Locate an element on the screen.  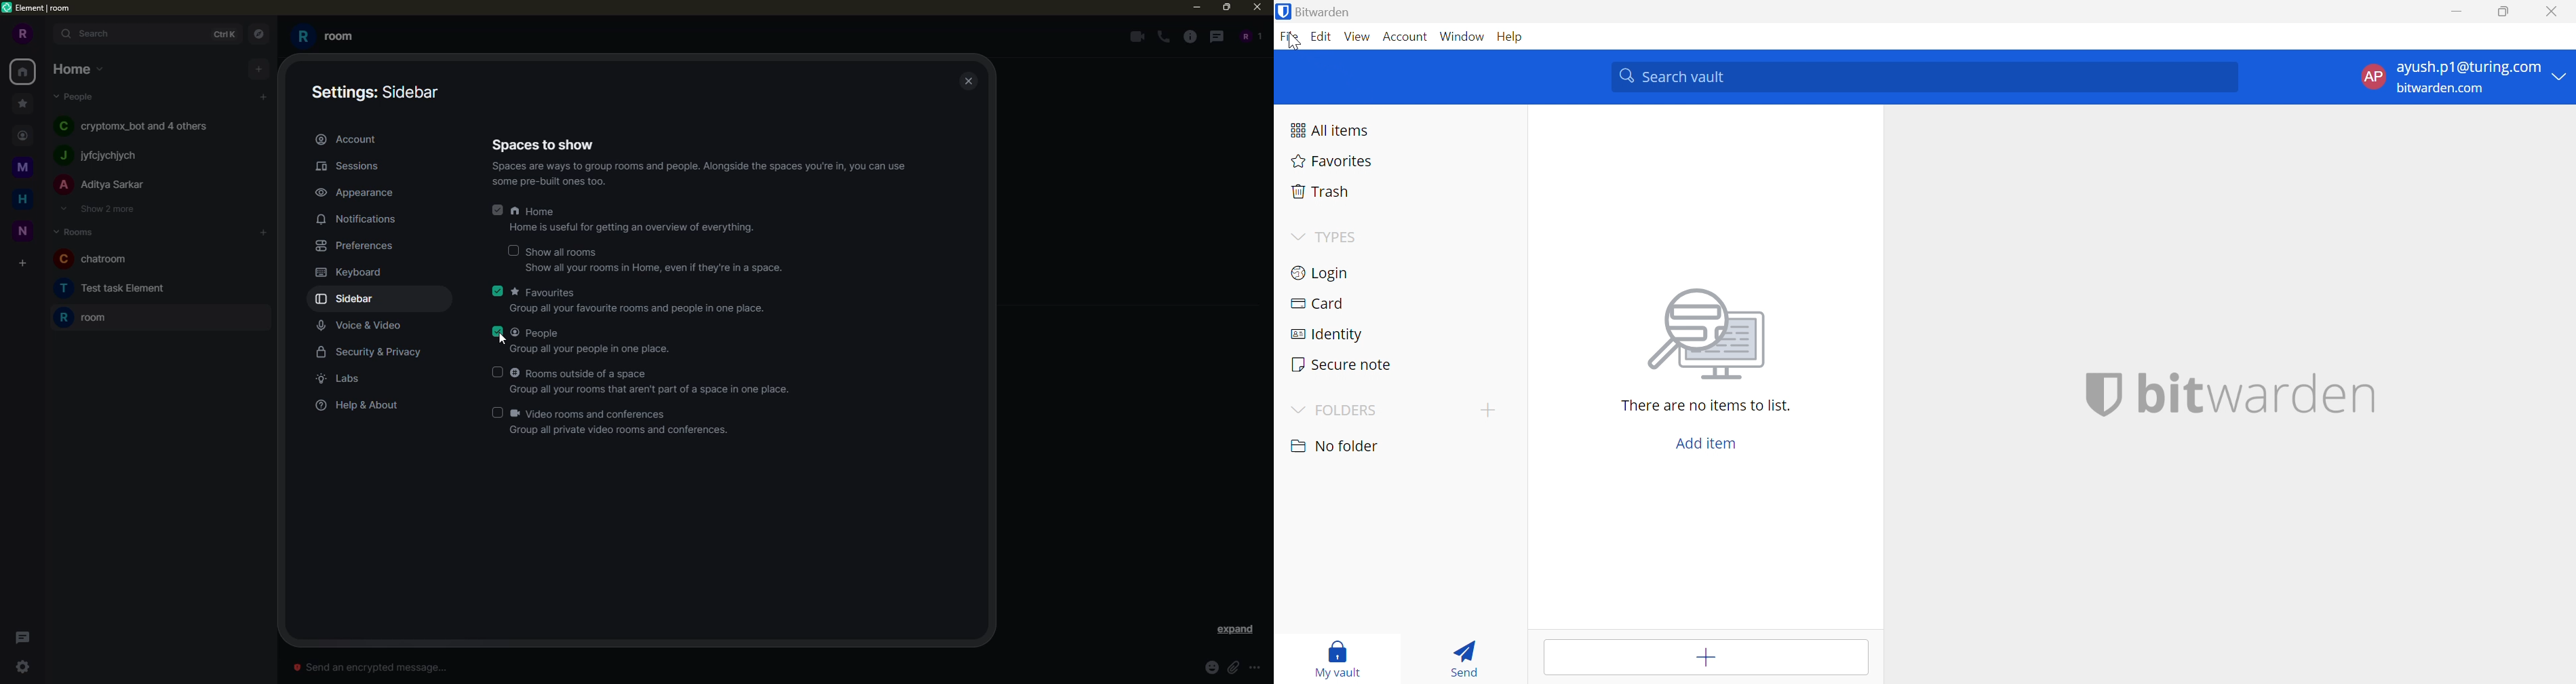
Login is located at coordinates (1321, 275).